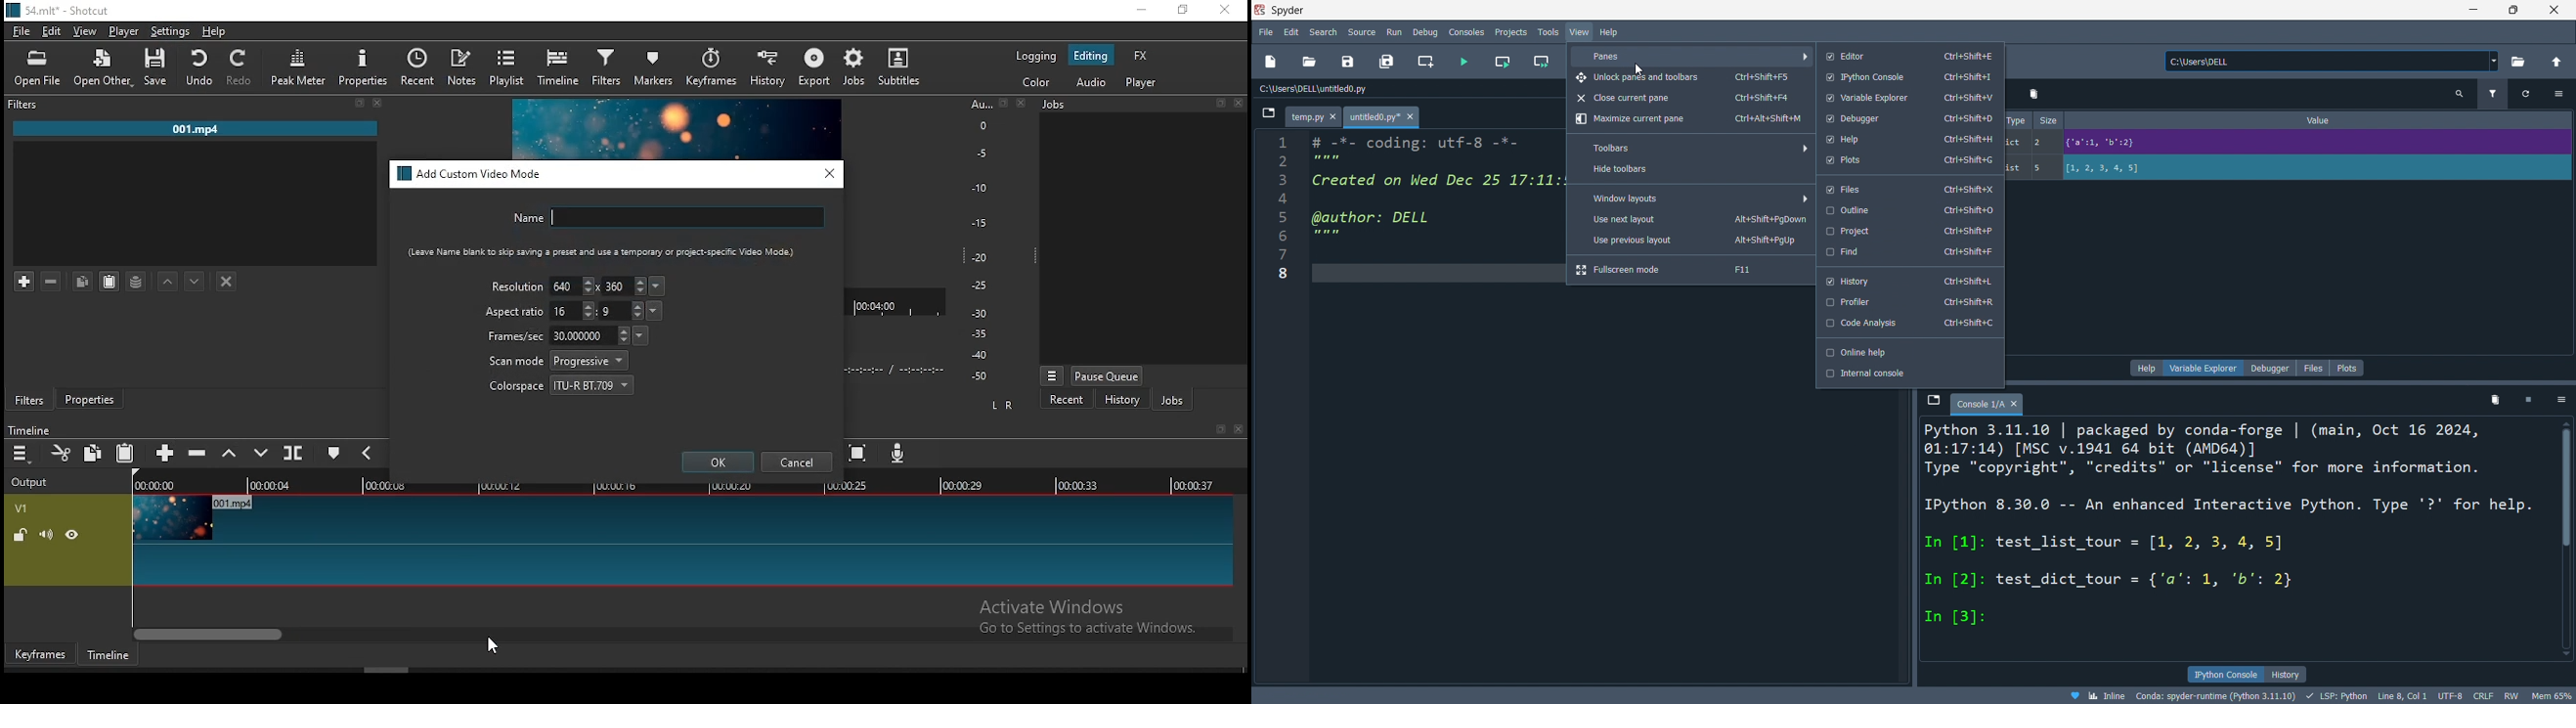  I want to click on variable explorer, so click(2202, 368).